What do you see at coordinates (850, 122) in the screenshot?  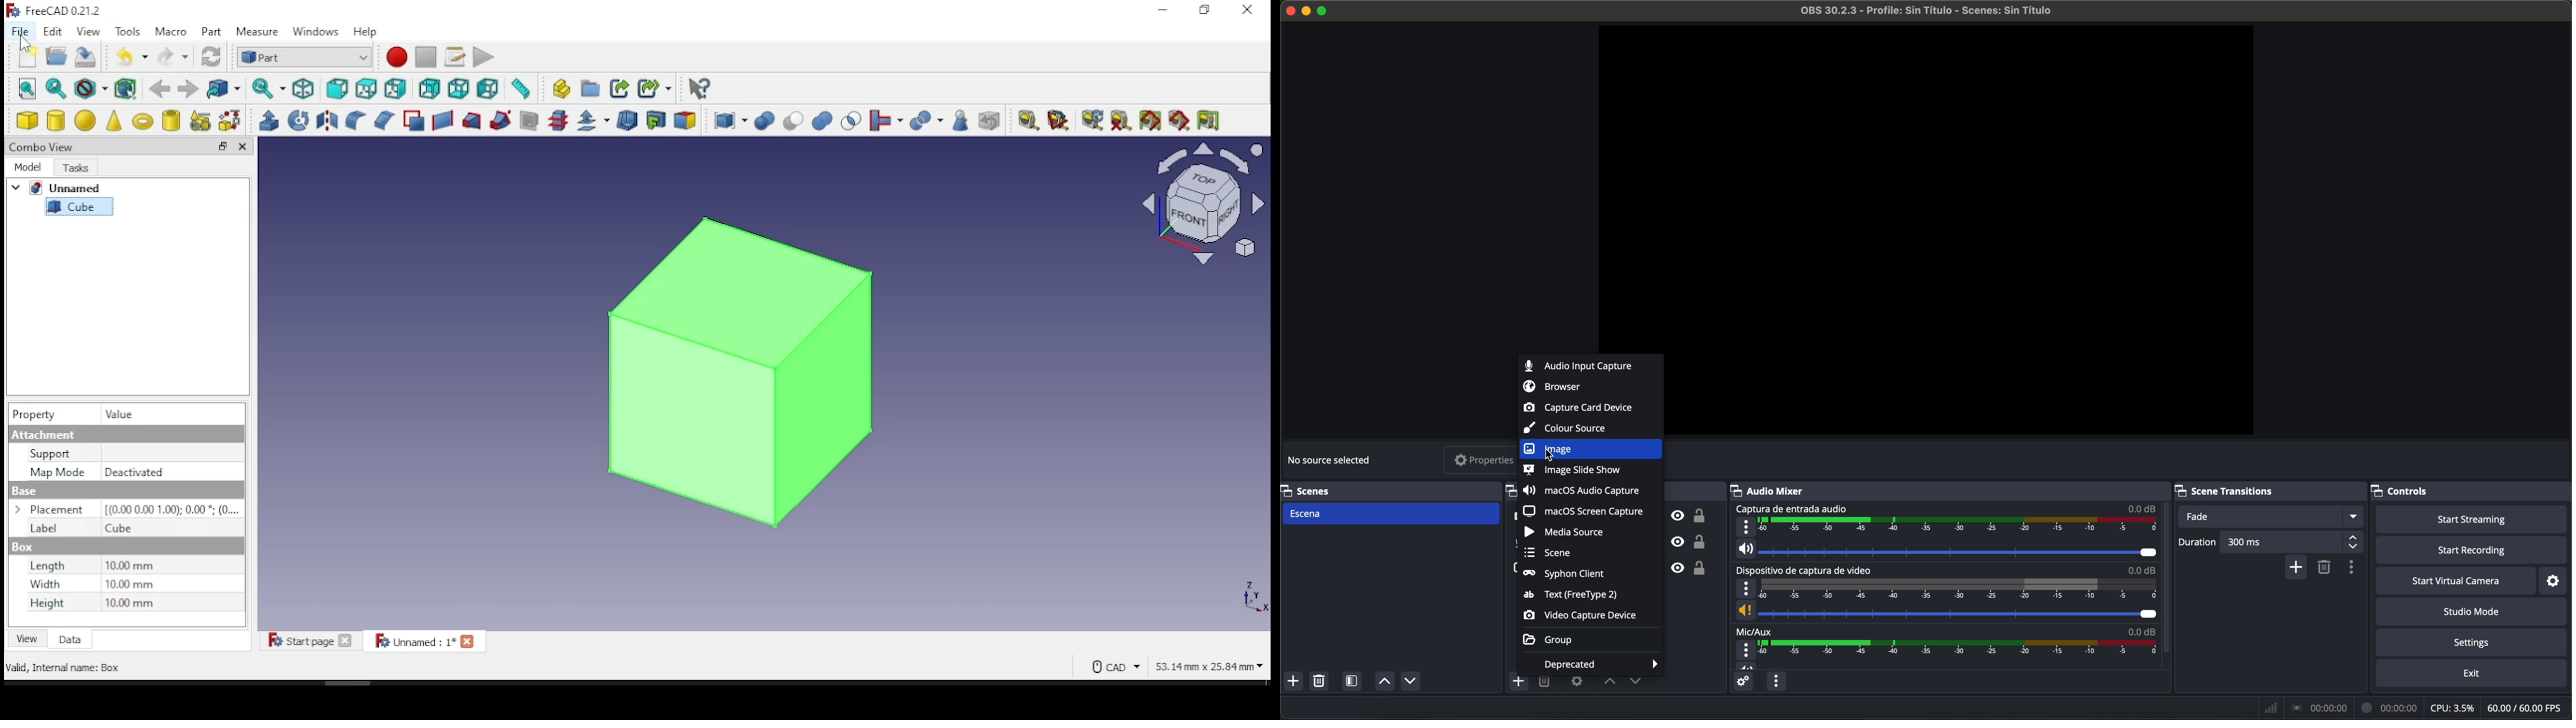 I see `intersection` at bounding box center [850, 122].